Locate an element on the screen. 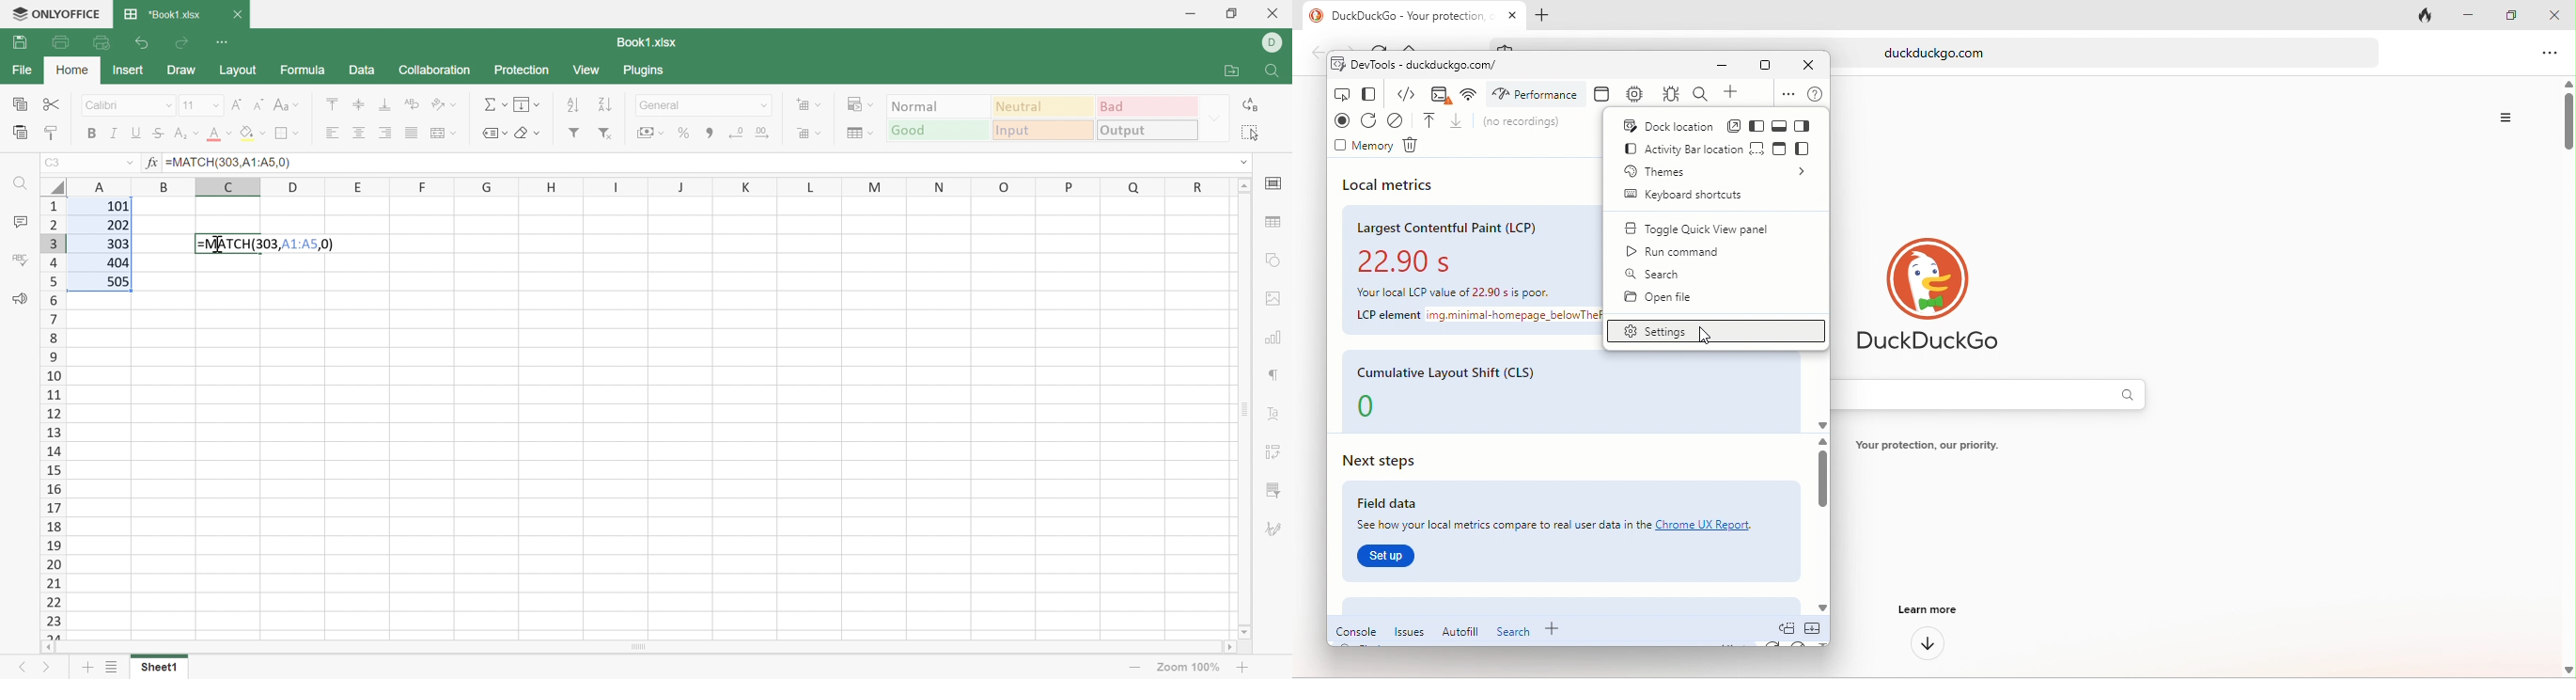  run command is located at coordinates (1717, 252).